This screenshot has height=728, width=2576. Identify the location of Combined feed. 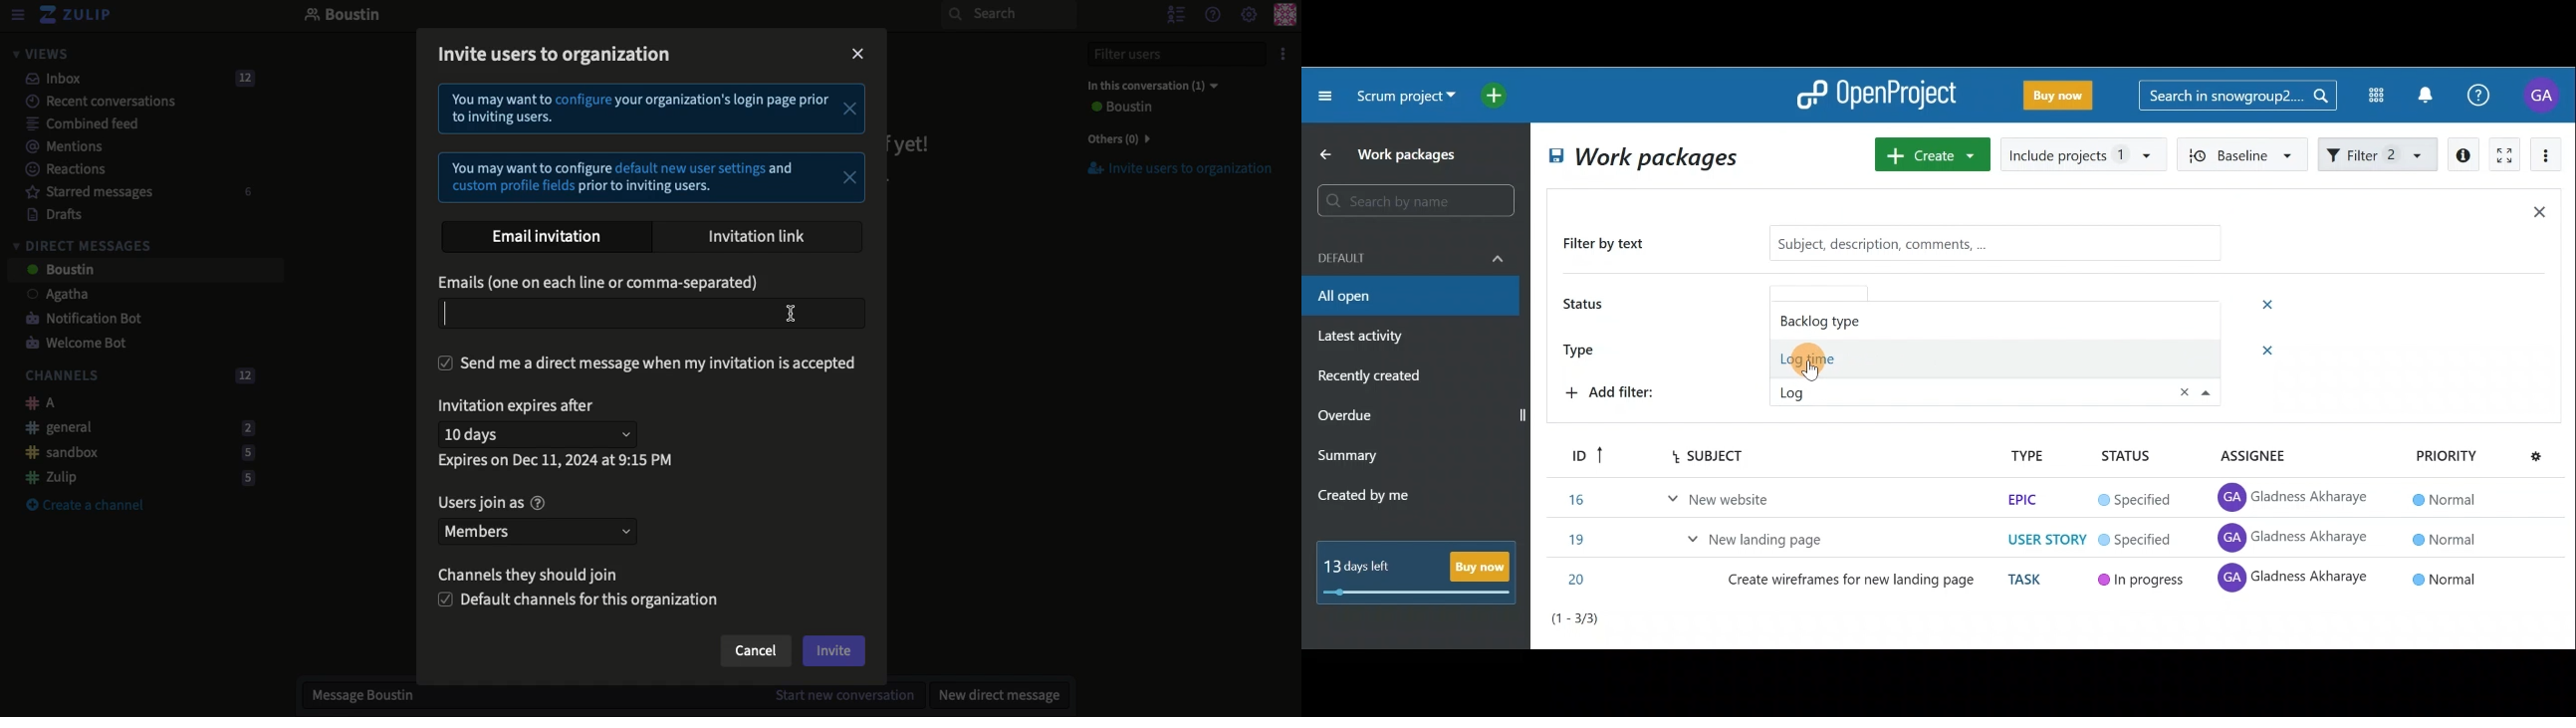
(72, 123).